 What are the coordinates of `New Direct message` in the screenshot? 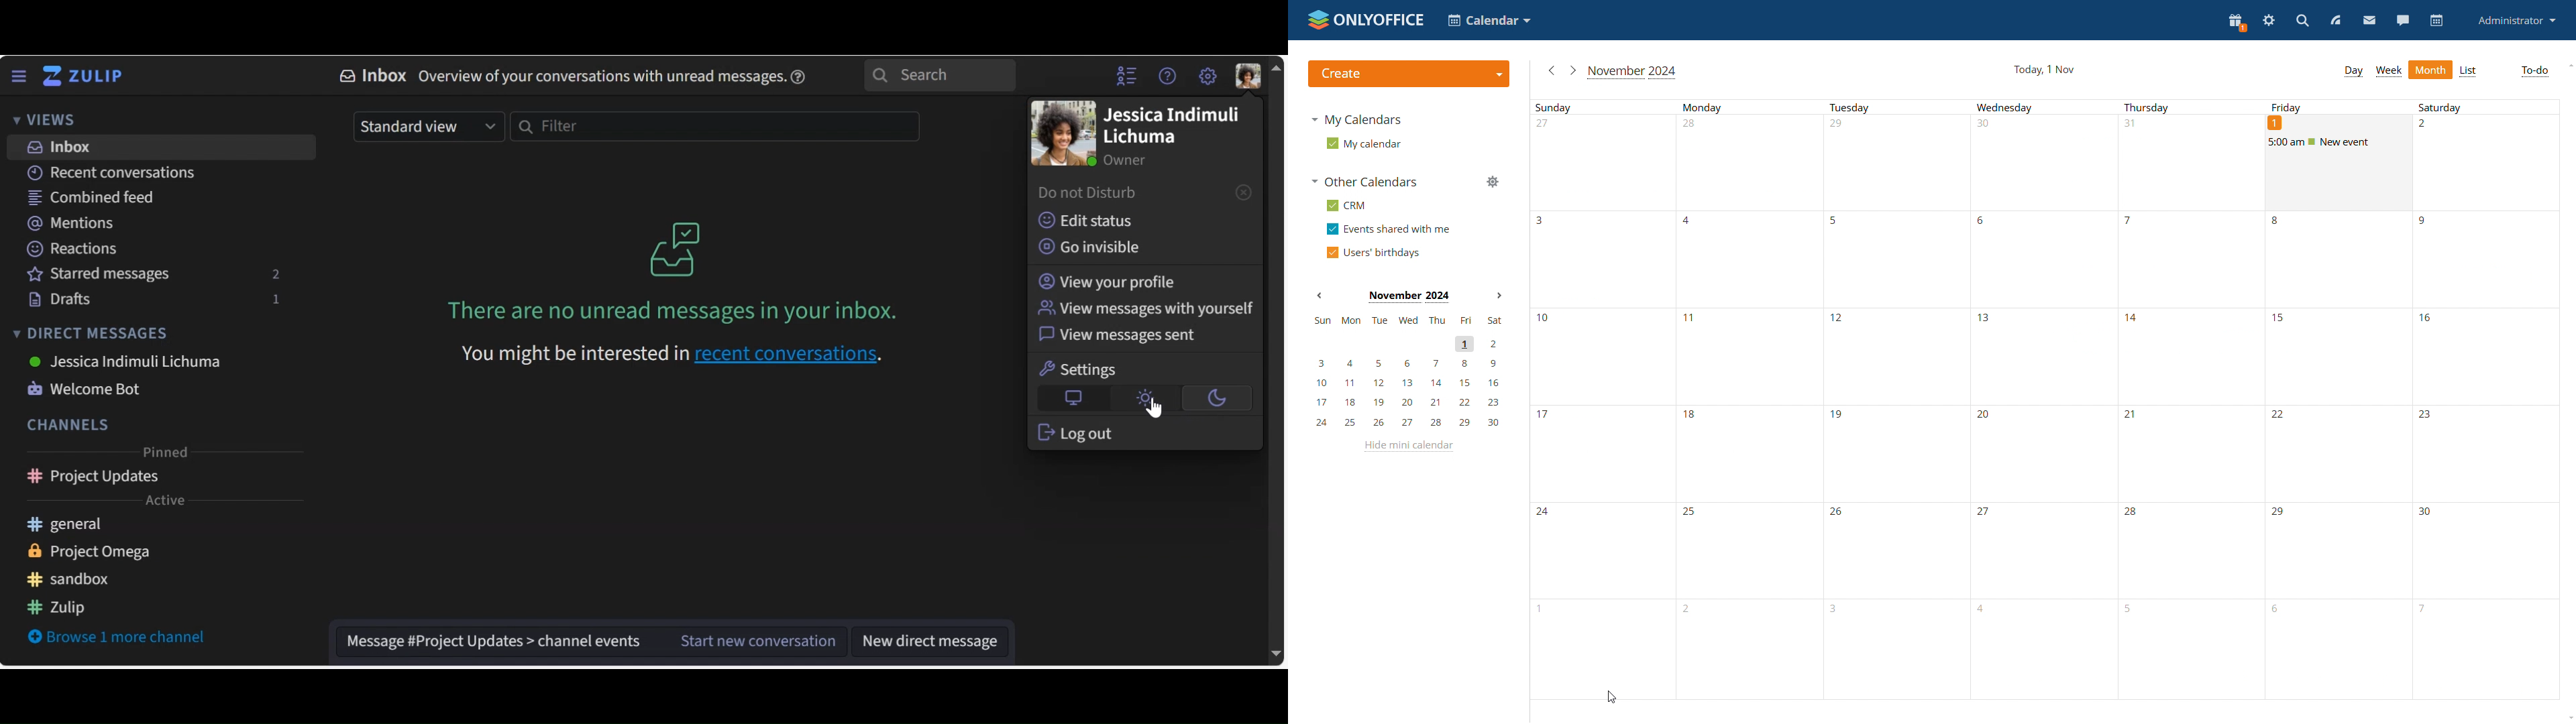 It's located at (929, 642).